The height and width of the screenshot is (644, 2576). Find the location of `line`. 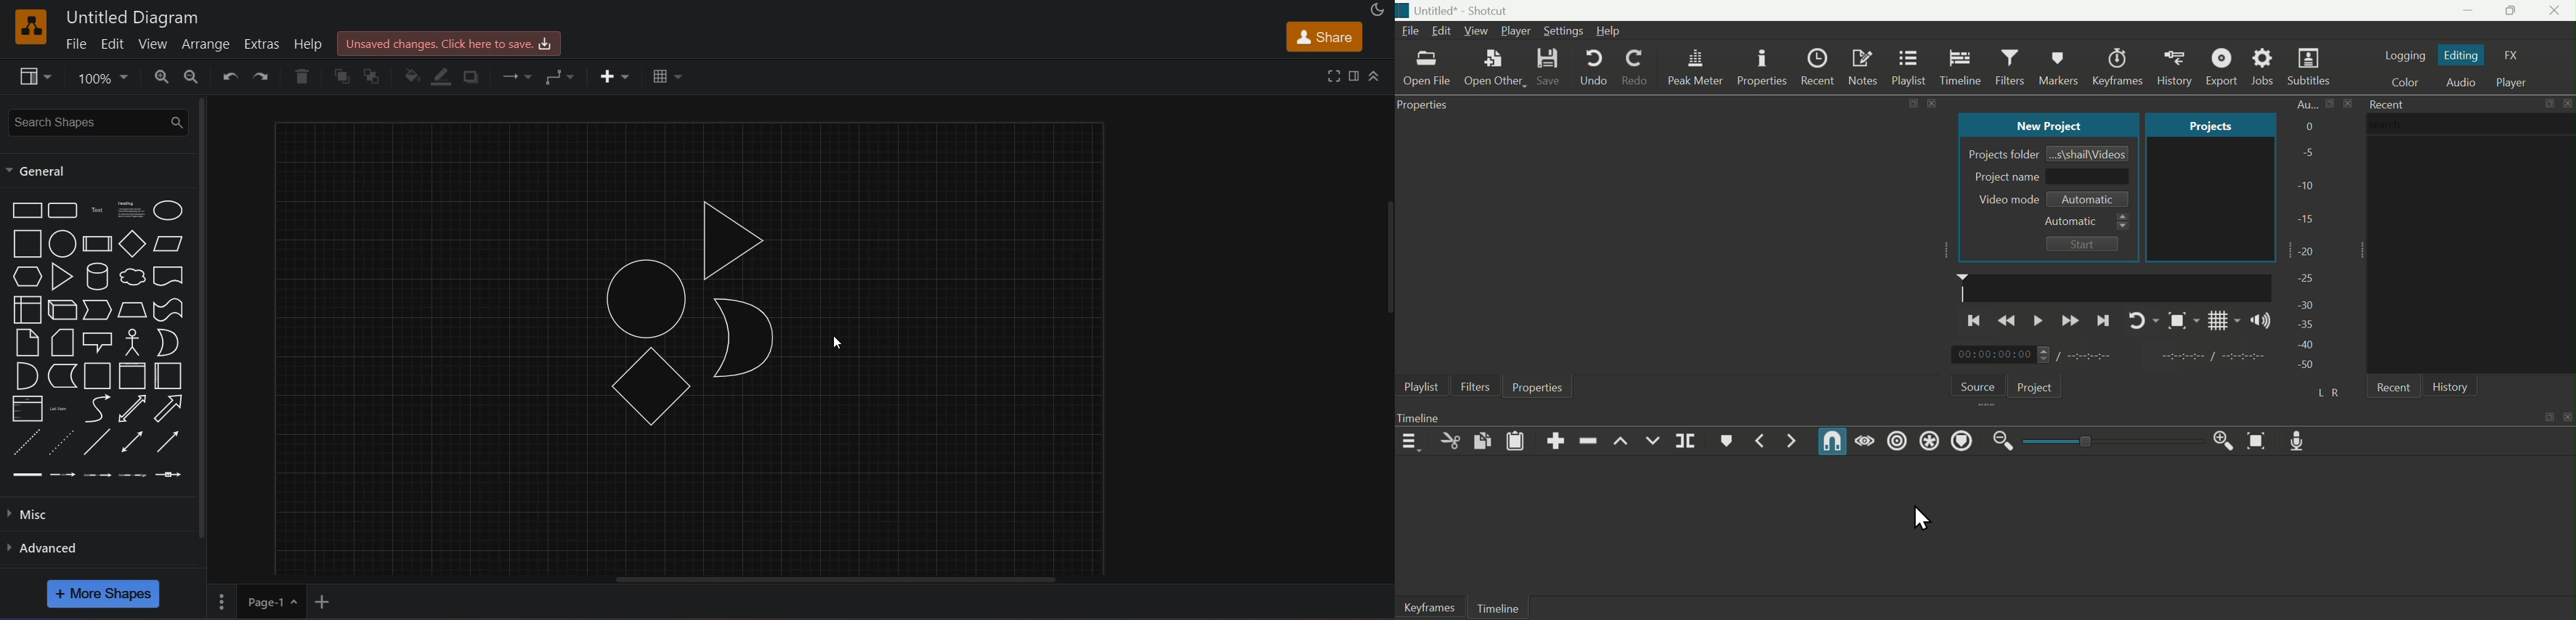

line is located at coordinates (99, 441).